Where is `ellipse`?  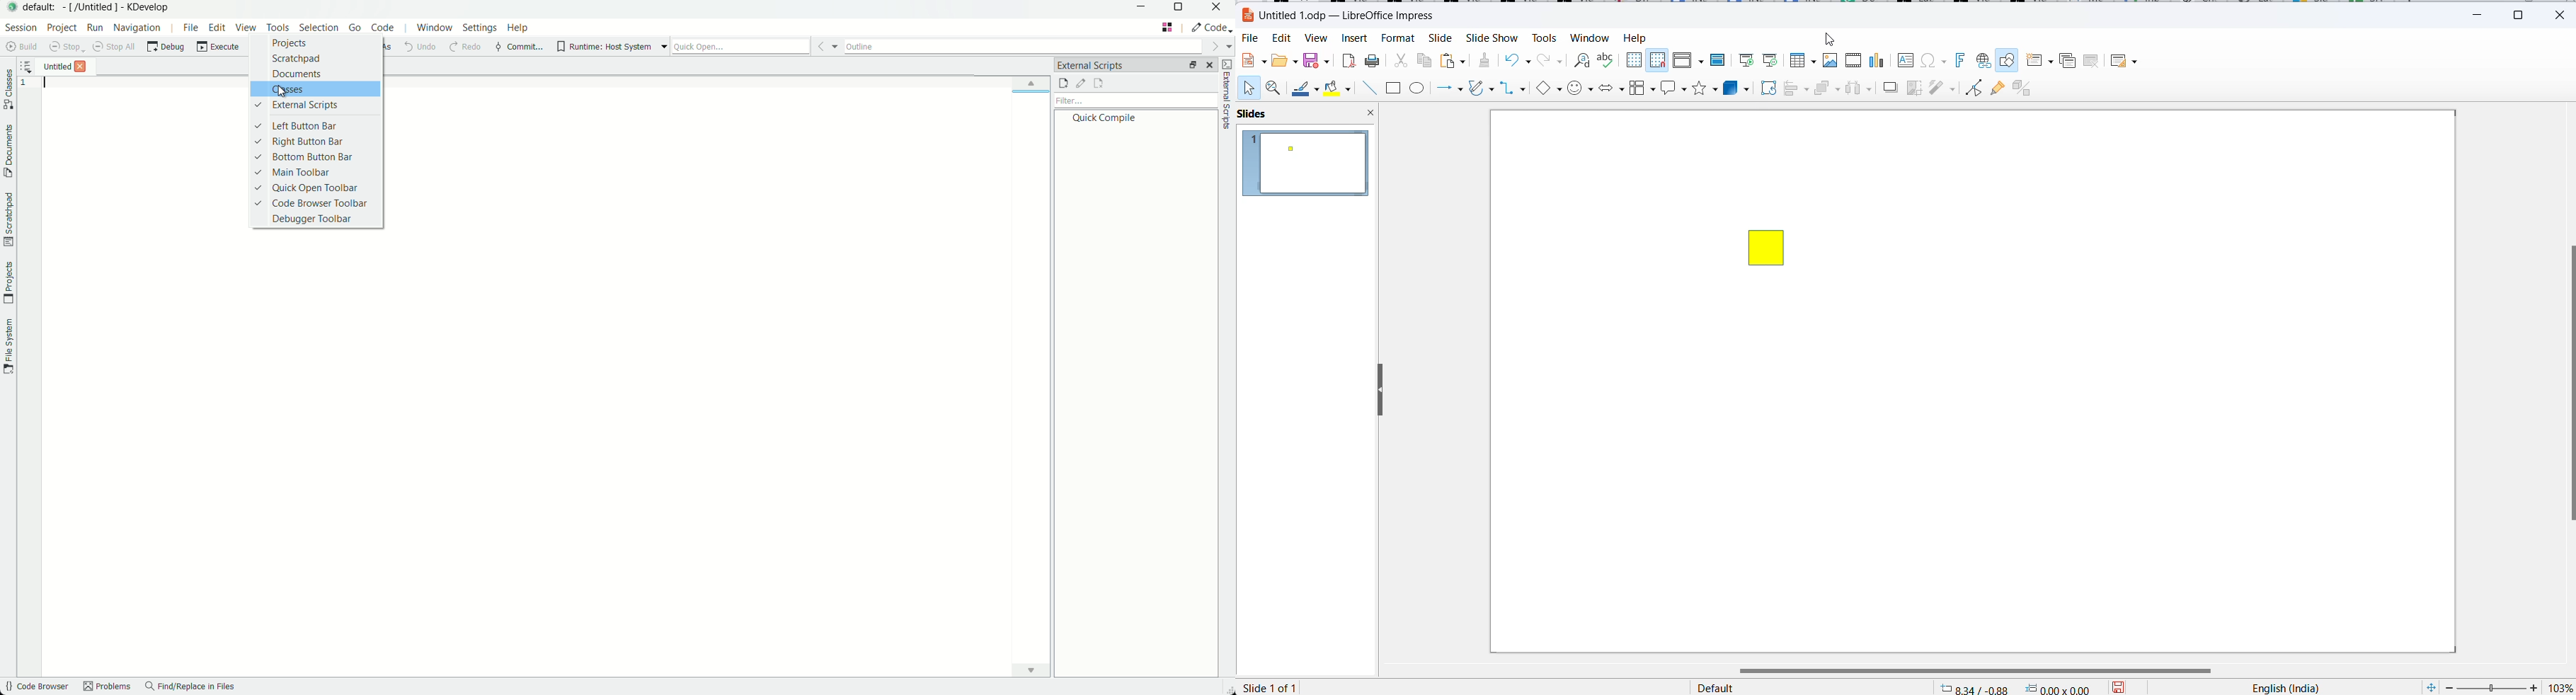
ellipse is located at coordinates (1420, 89).